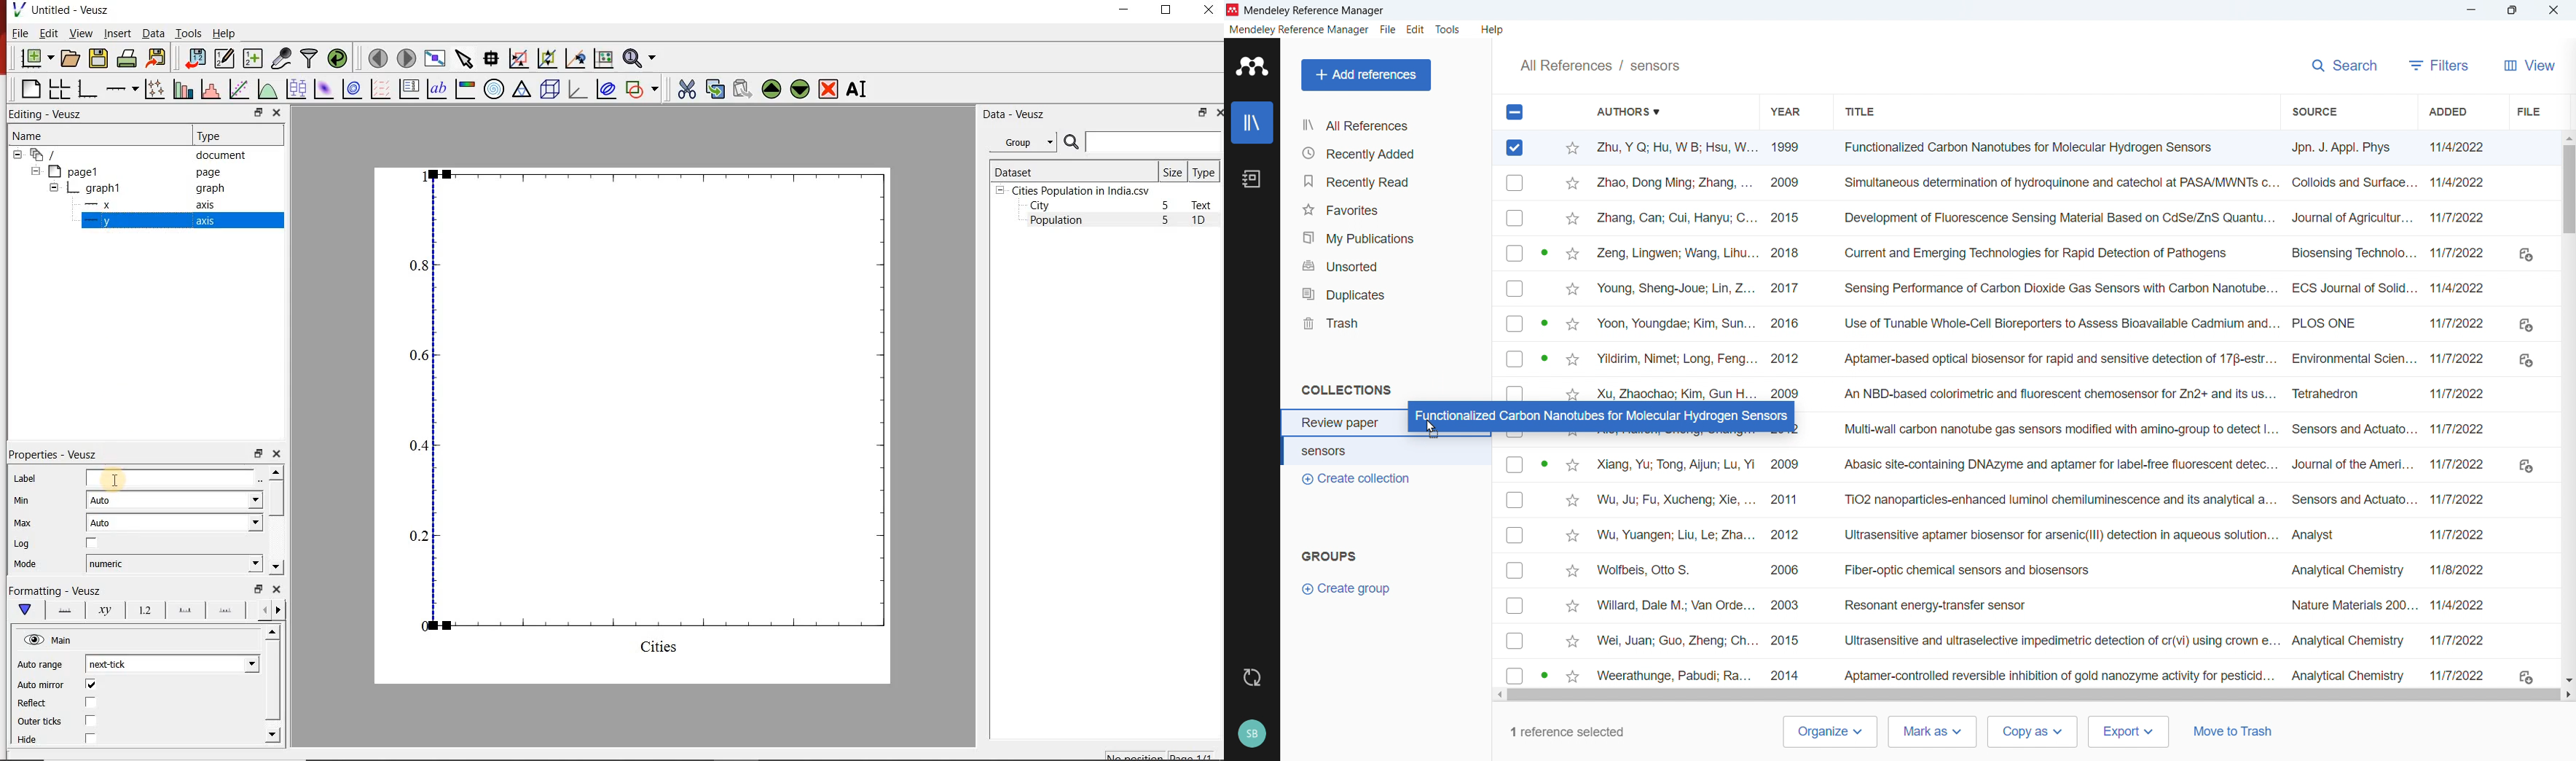 The height and width of the screenshot is (784, 2576). I want to click on Mendeley reference manager , so click(1299, 30).